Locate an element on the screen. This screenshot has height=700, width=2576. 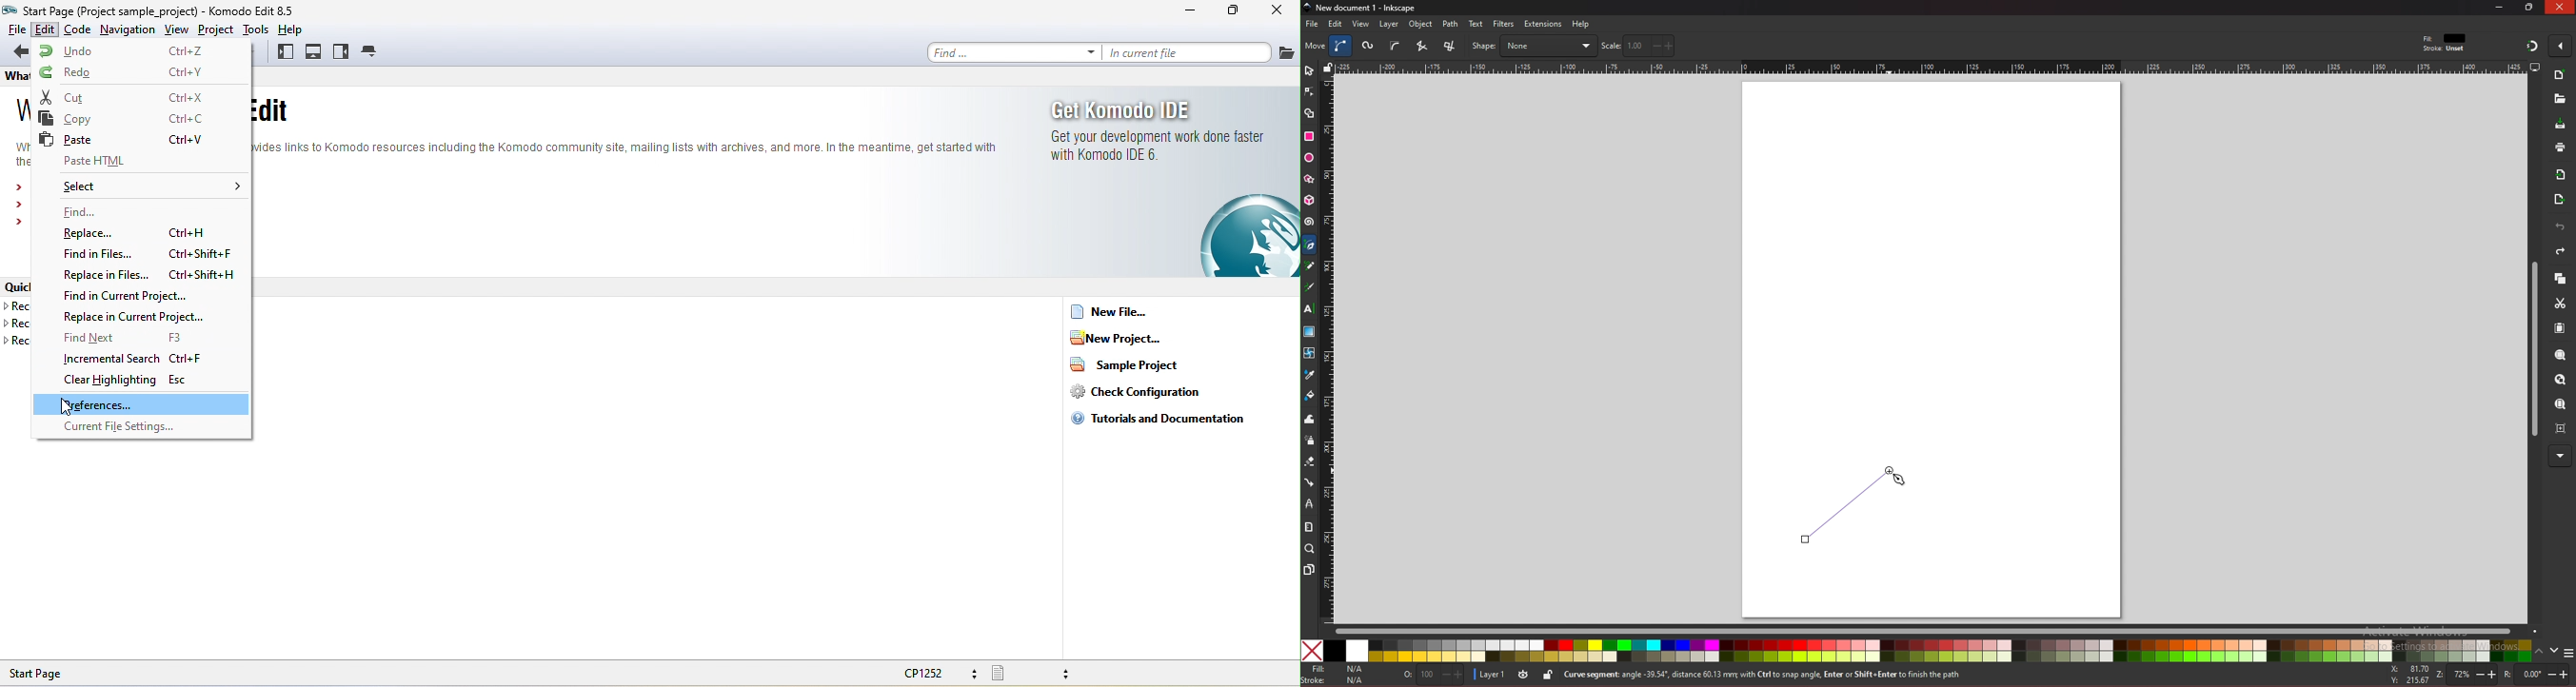
shape is located at coordinates (1534, 46).